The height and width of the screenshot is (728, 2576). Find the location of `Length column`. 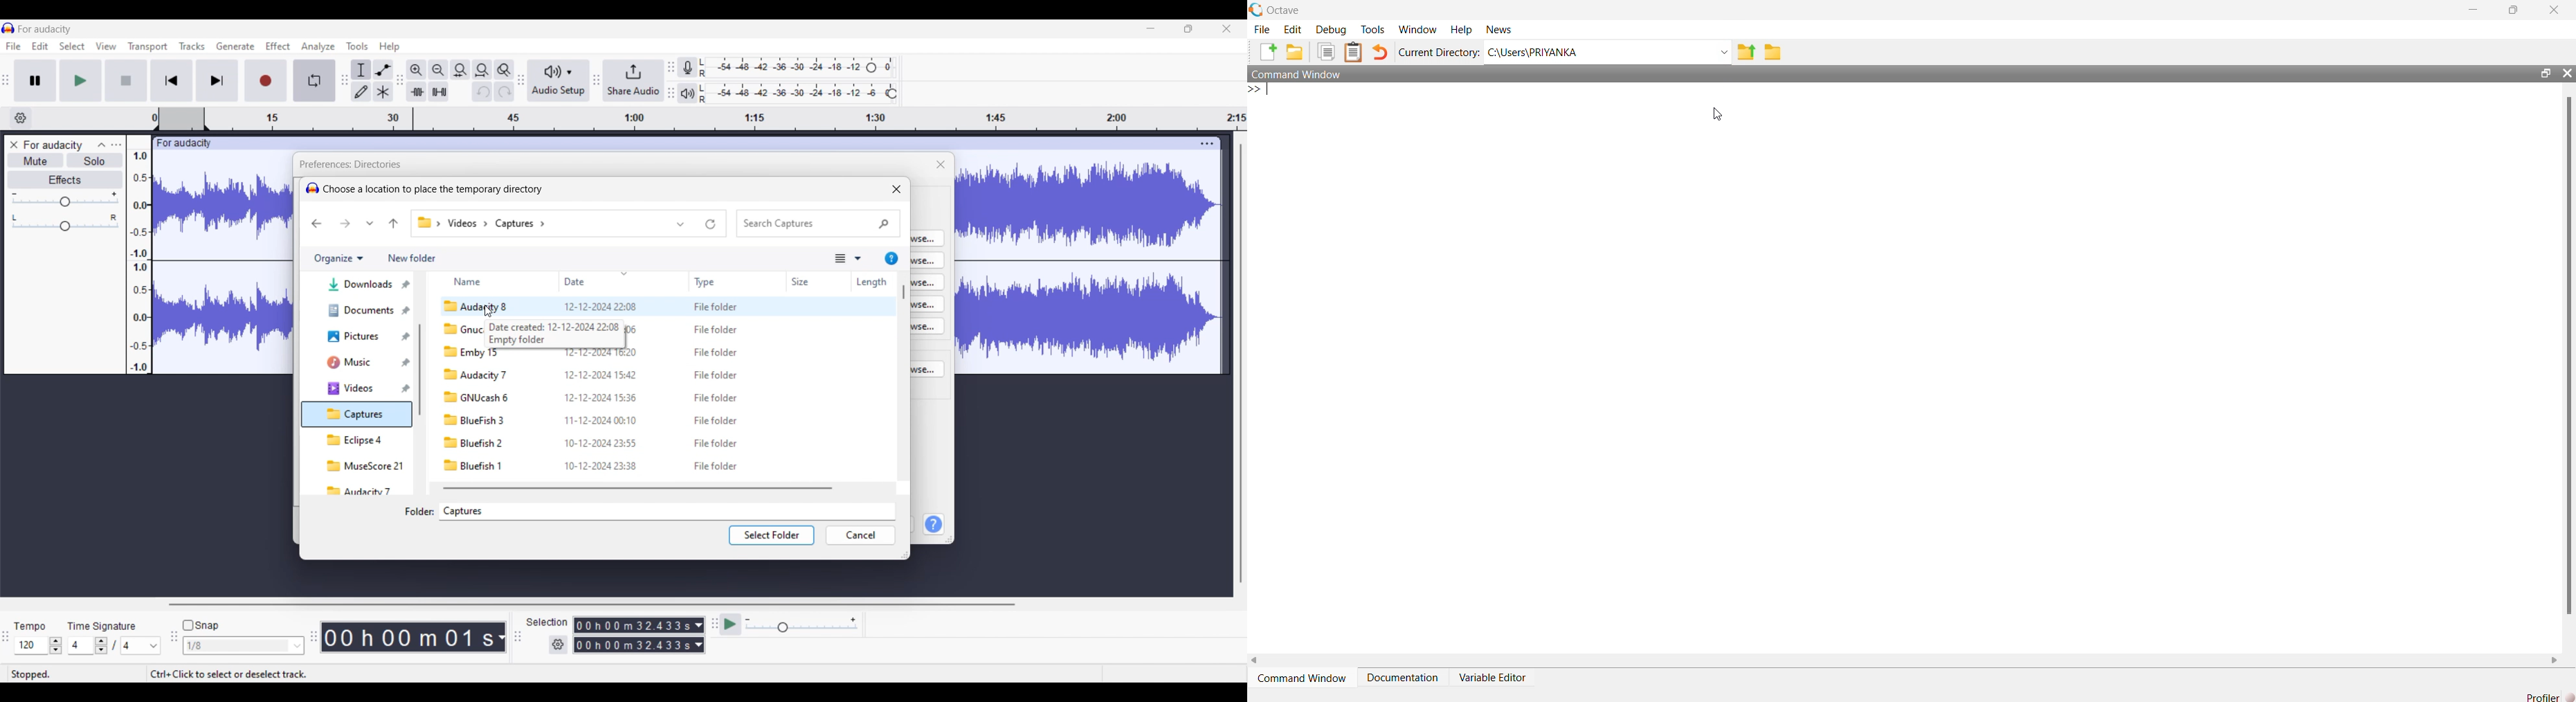

Length column is located at coordinates (872, 282).